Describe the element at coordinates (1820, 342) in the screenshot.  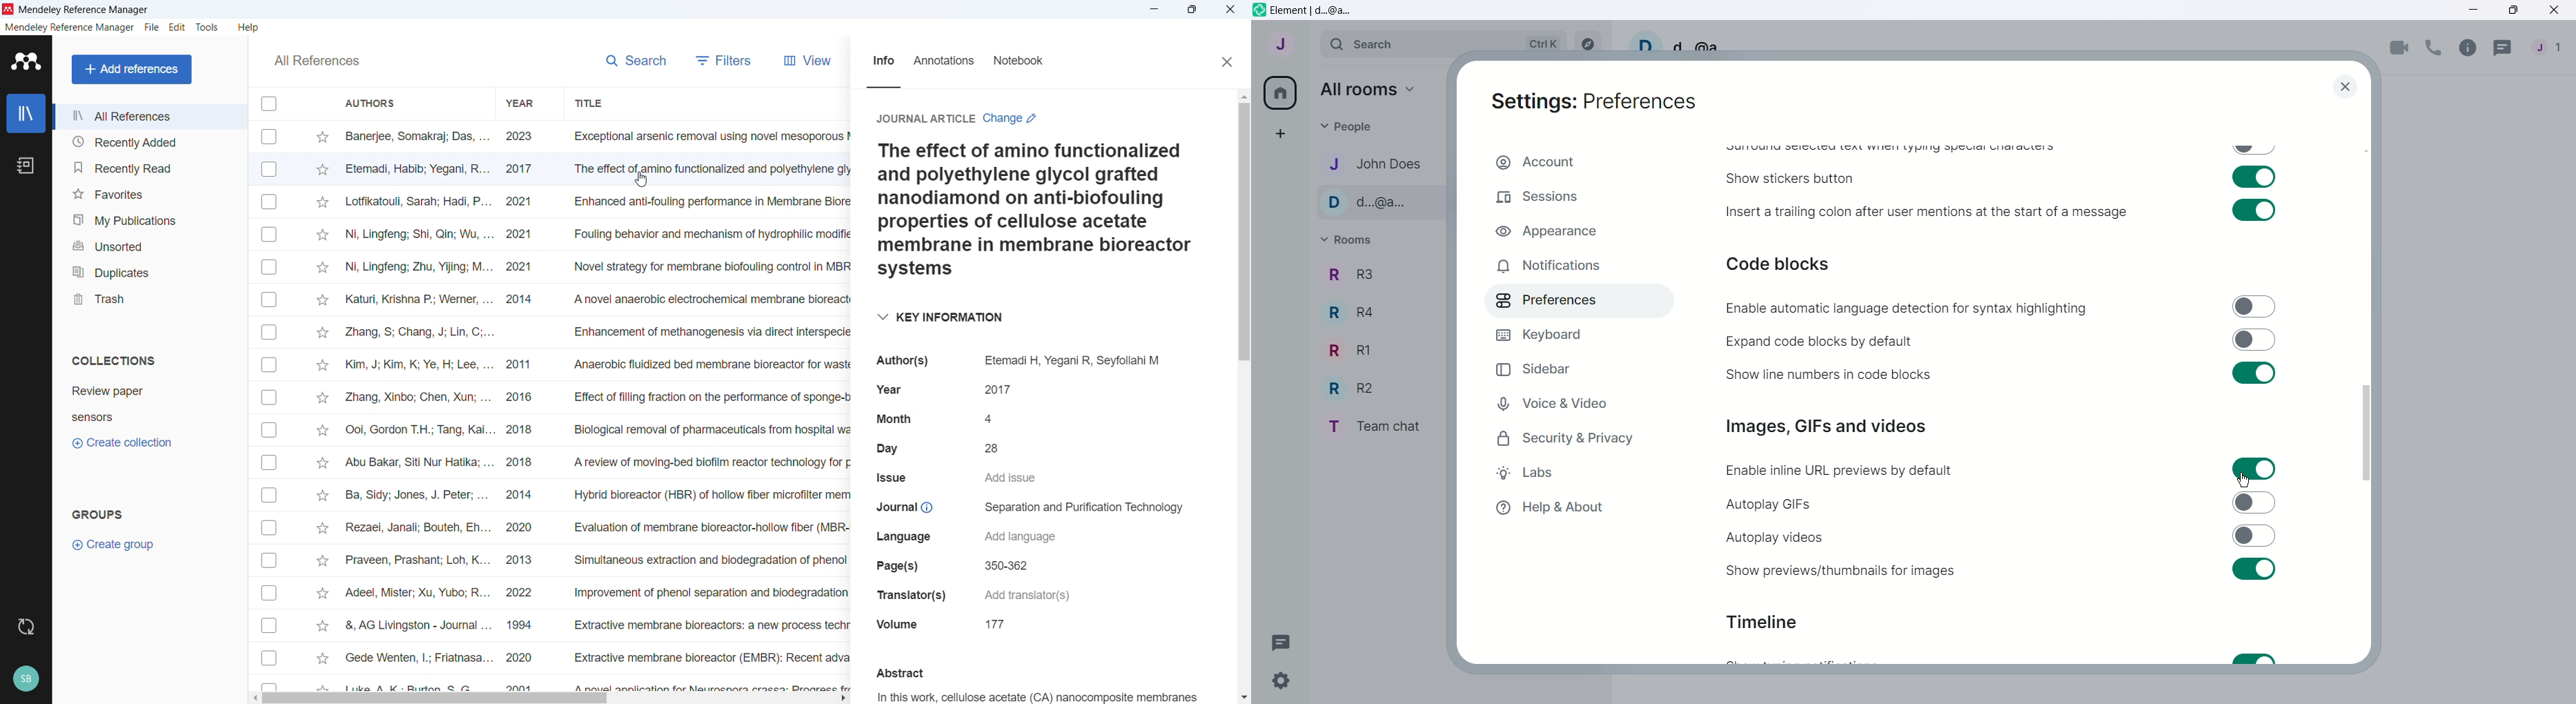
I see `Expand code blocks by default` at that location.